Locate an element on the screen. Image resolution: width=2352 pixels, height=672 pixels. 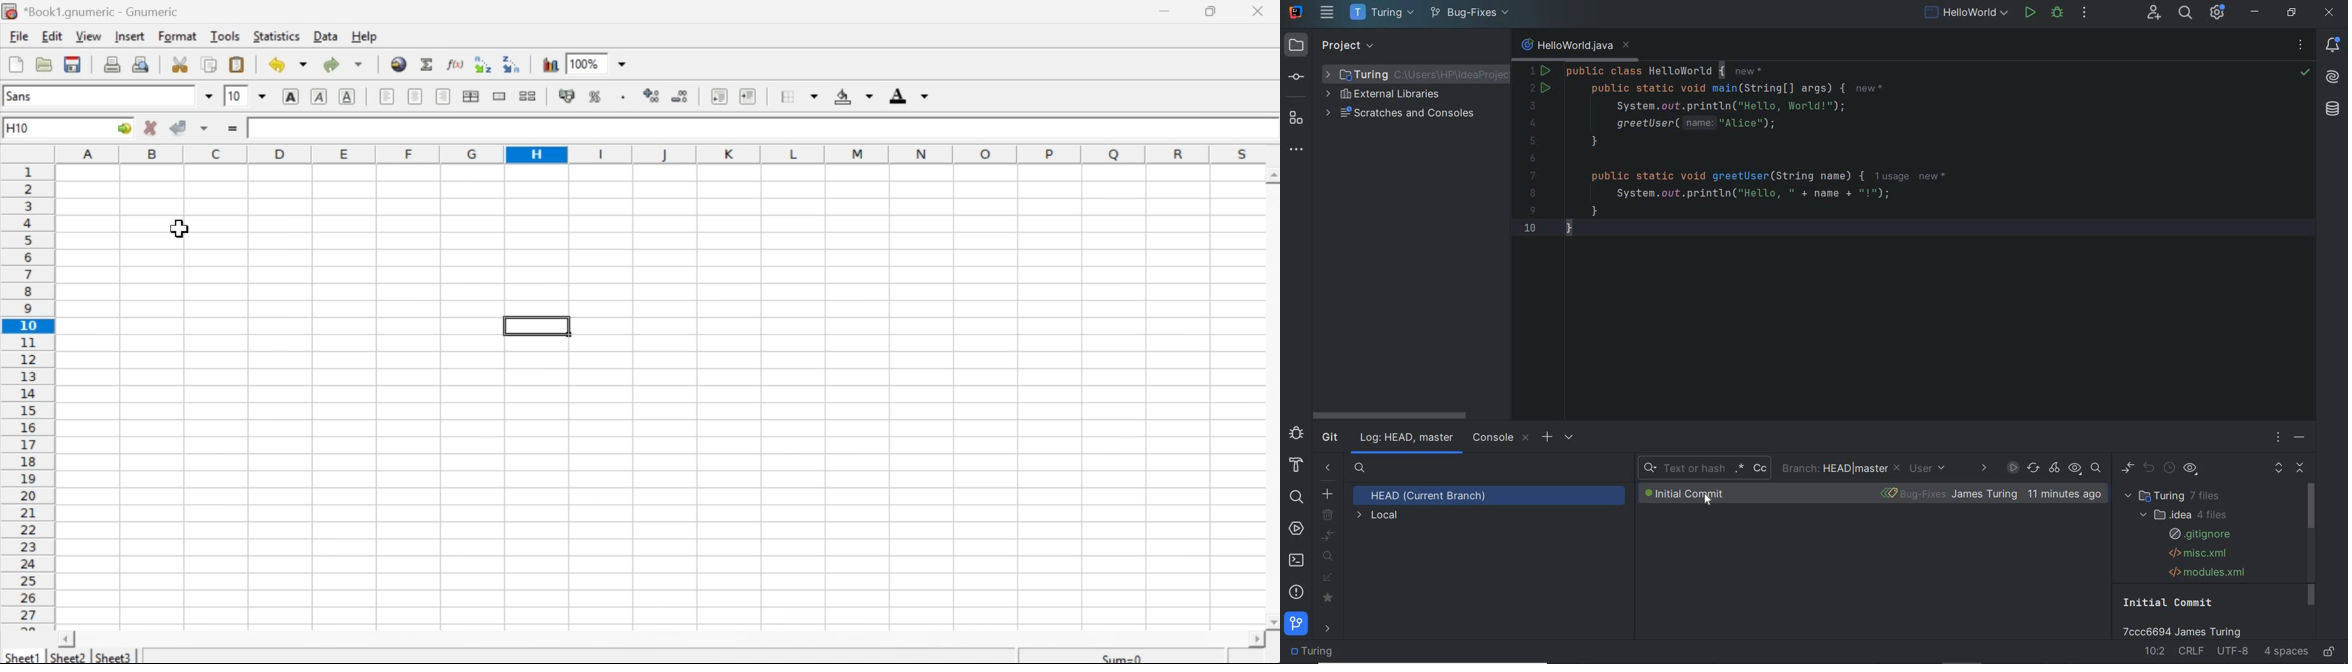
Sheet 1 is located at coordinates (24, 656).